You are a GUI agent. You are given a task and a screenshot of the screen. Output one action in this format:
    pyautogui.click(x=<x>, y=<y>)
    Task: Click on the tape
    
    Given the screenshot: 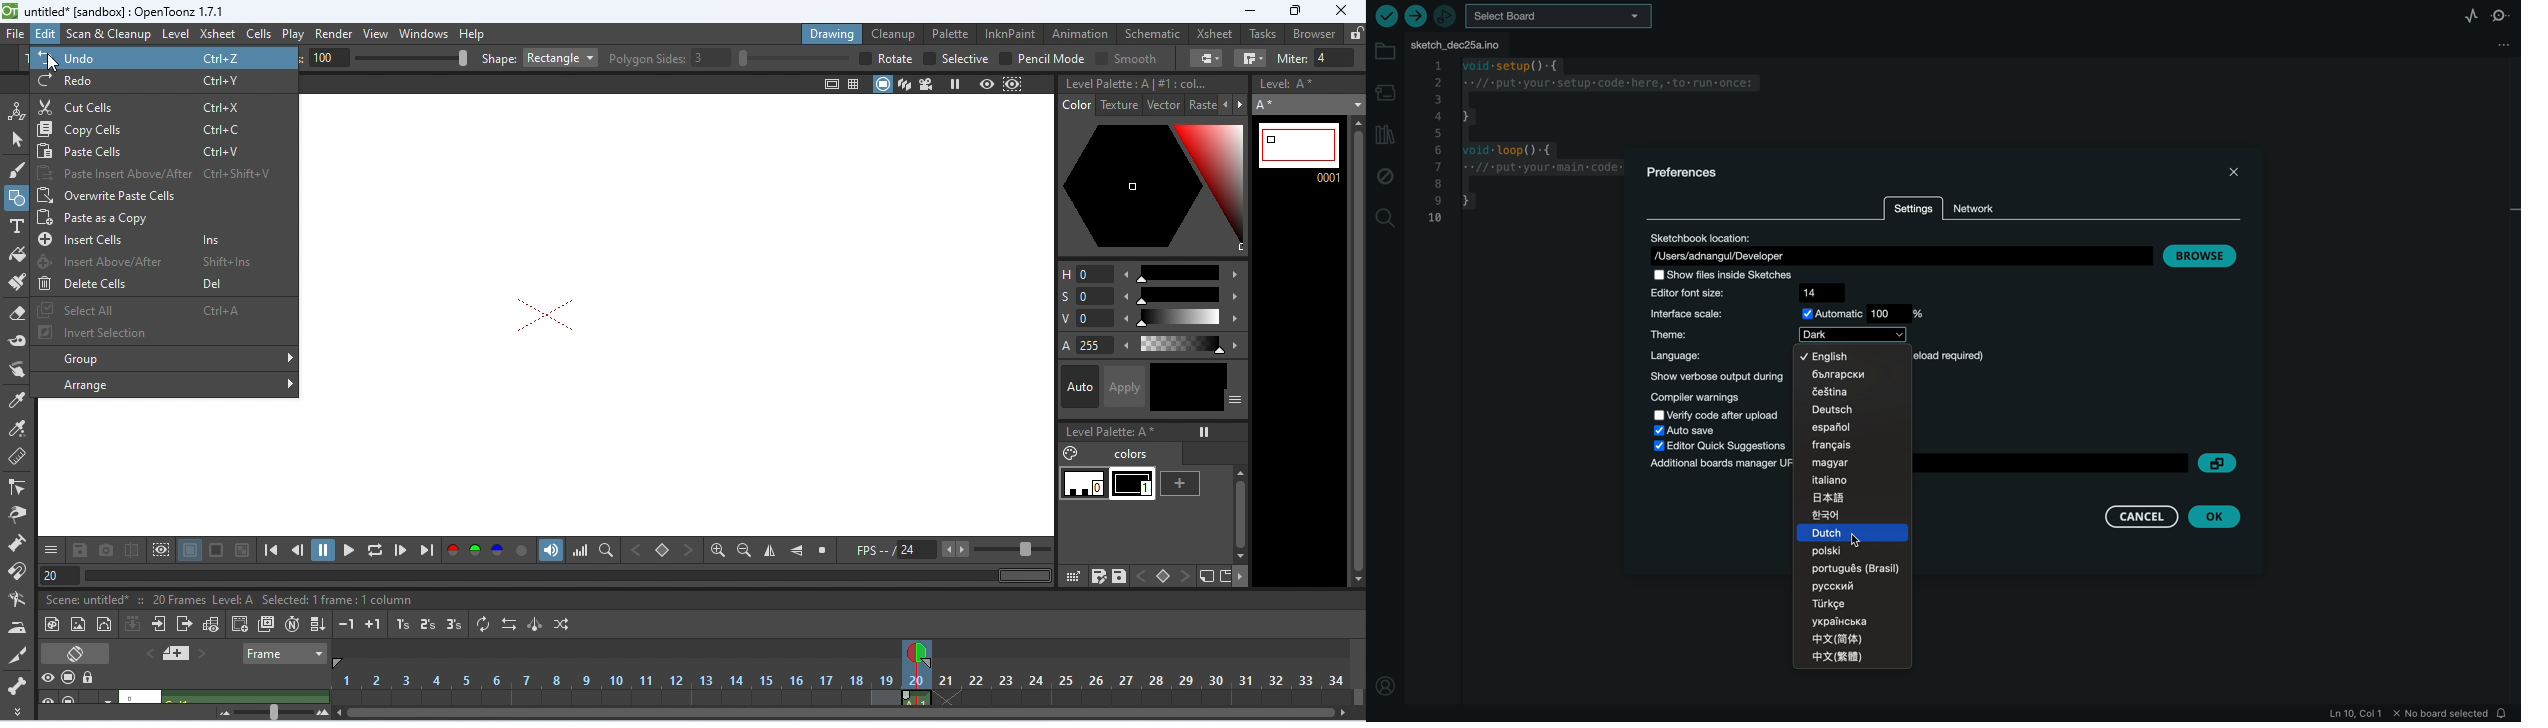 What is the action you would take?
    pyautogui.click(x=16, y=337)
    